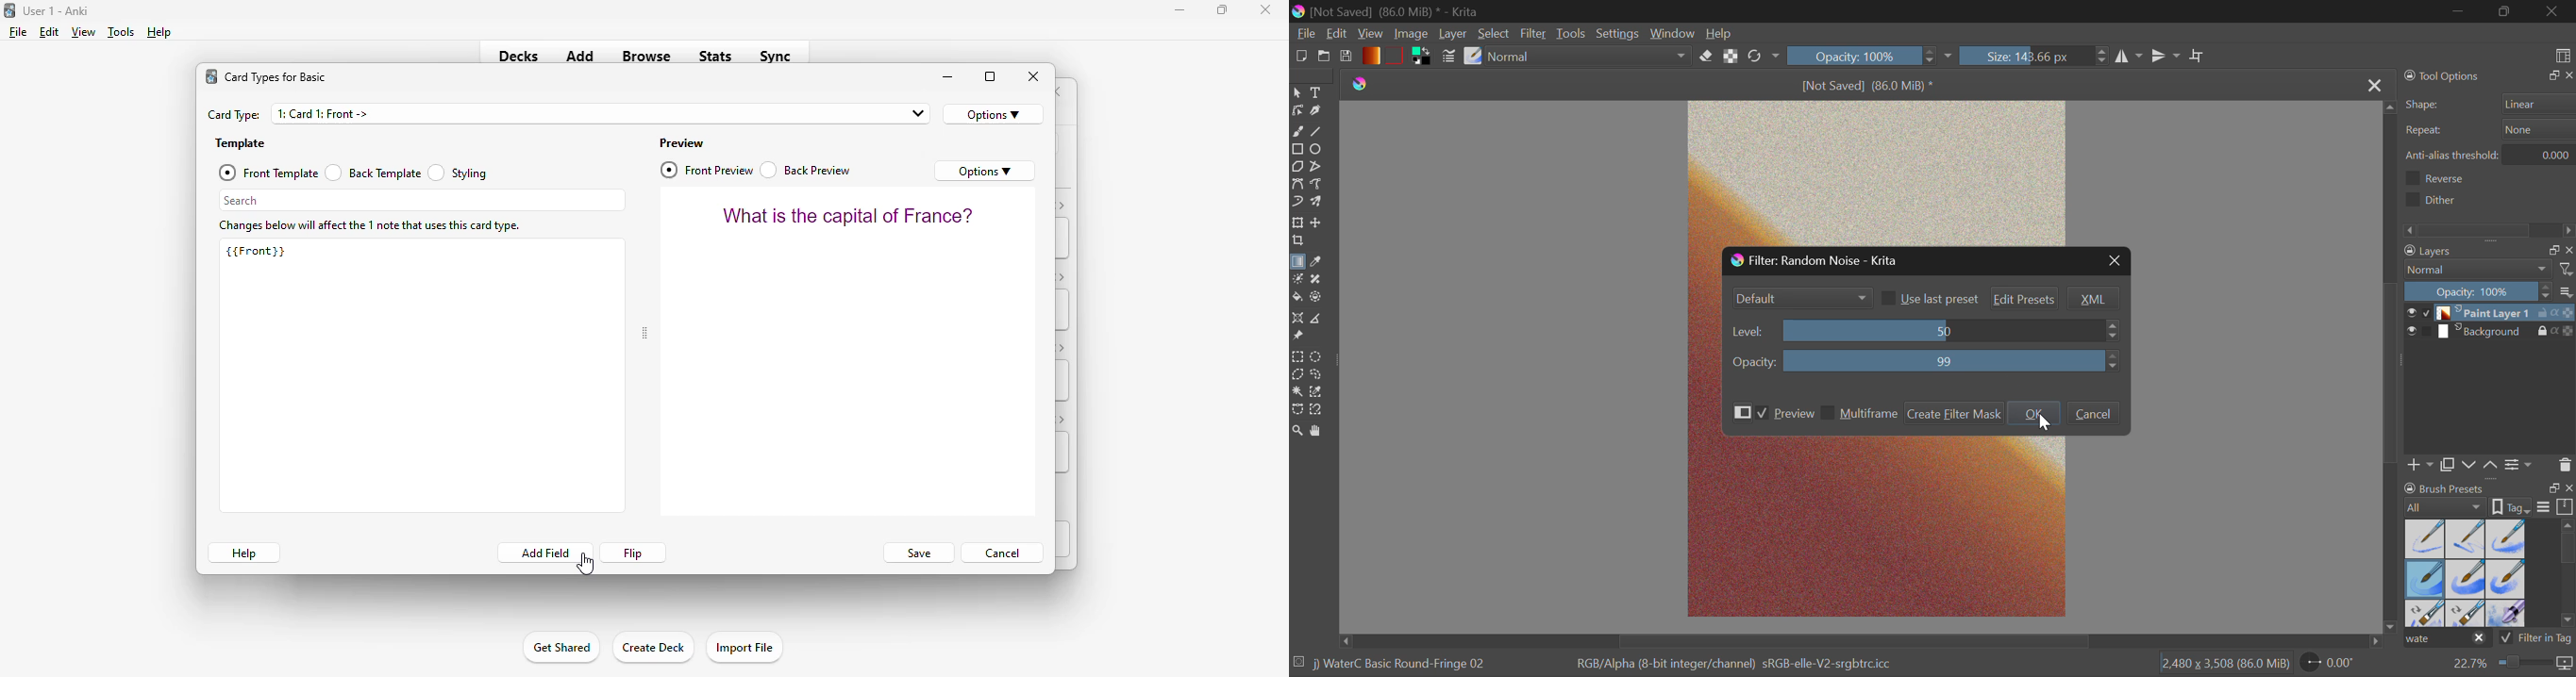 The width and height of the screenshot is (2576, 700). What do you see at coordinates (544, 553) in the screenshot?
I see `add field` at bounding box center [544, 553].